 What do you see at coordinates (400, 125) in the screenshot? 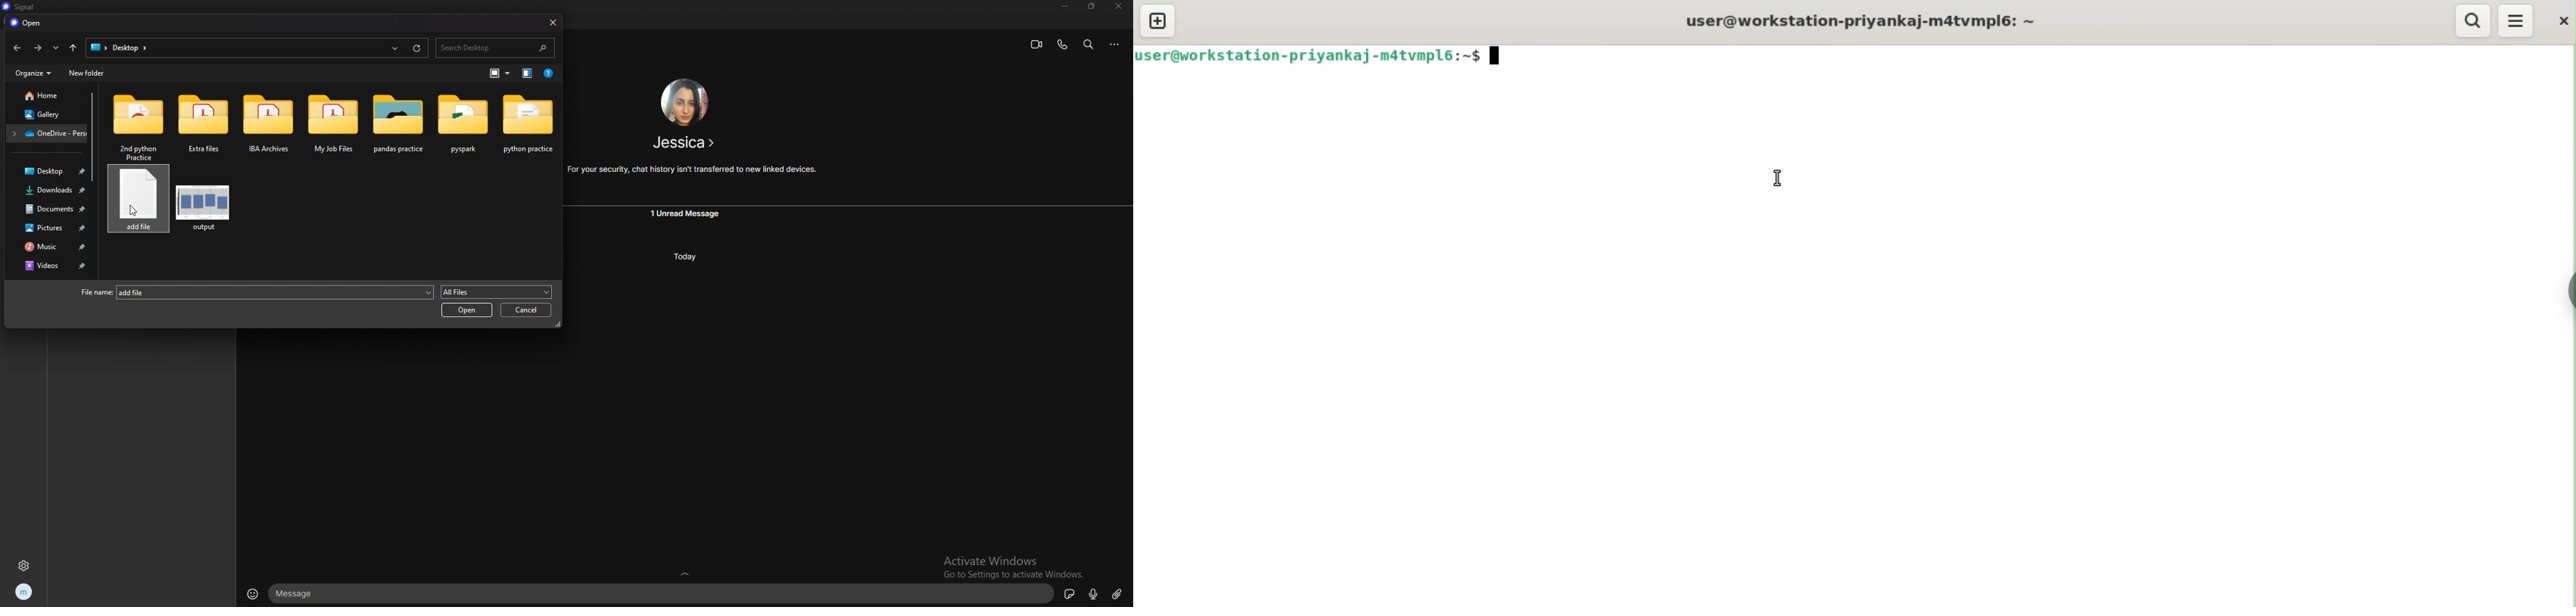
I see `folder` at bounding box center [400, 125].